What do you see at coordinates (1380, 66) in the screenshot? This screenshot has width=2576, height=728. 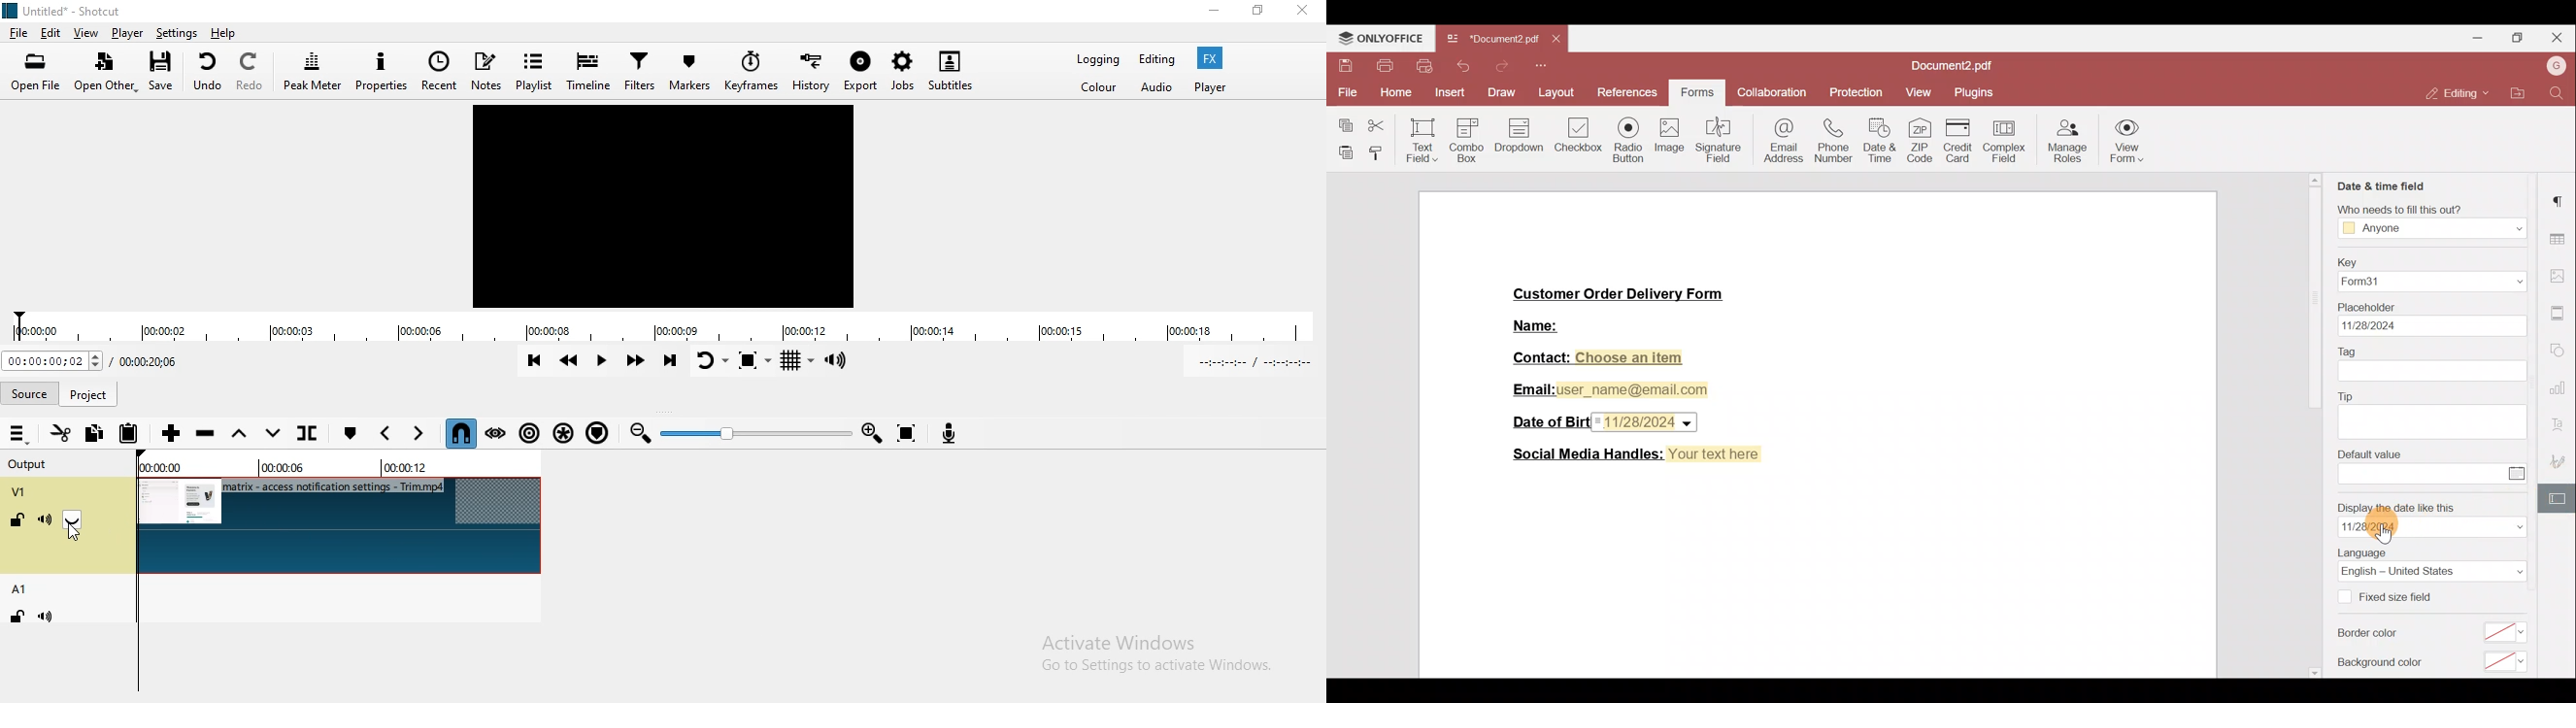 I see `Print file` at bounding box center [1380, 66].